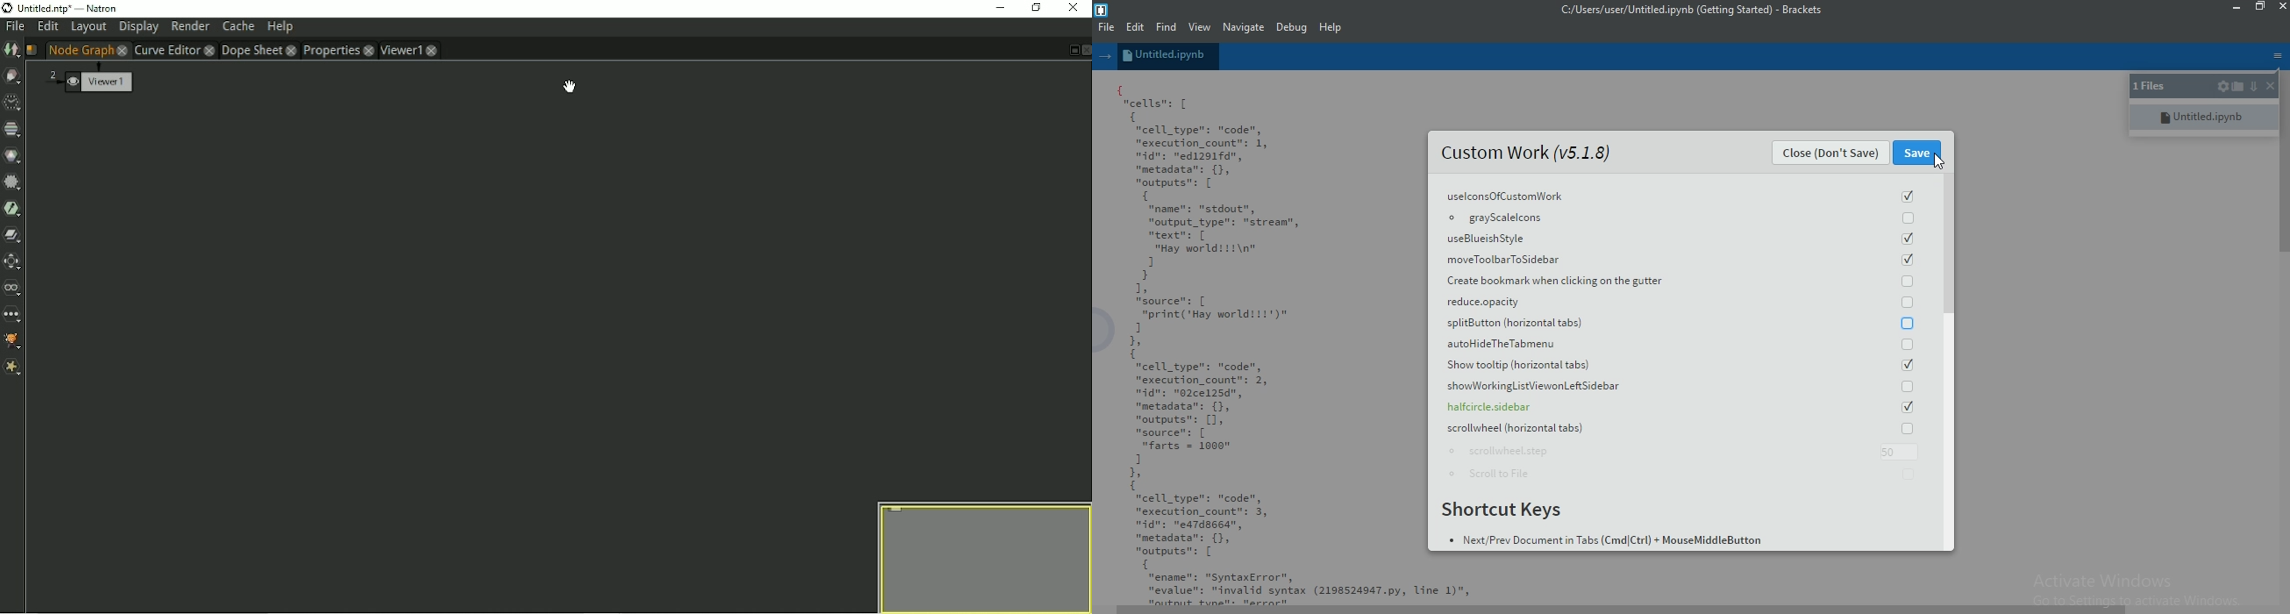 This screenshot has height=616, width=2296. I want to click on 1 files, so click(2152, 87).